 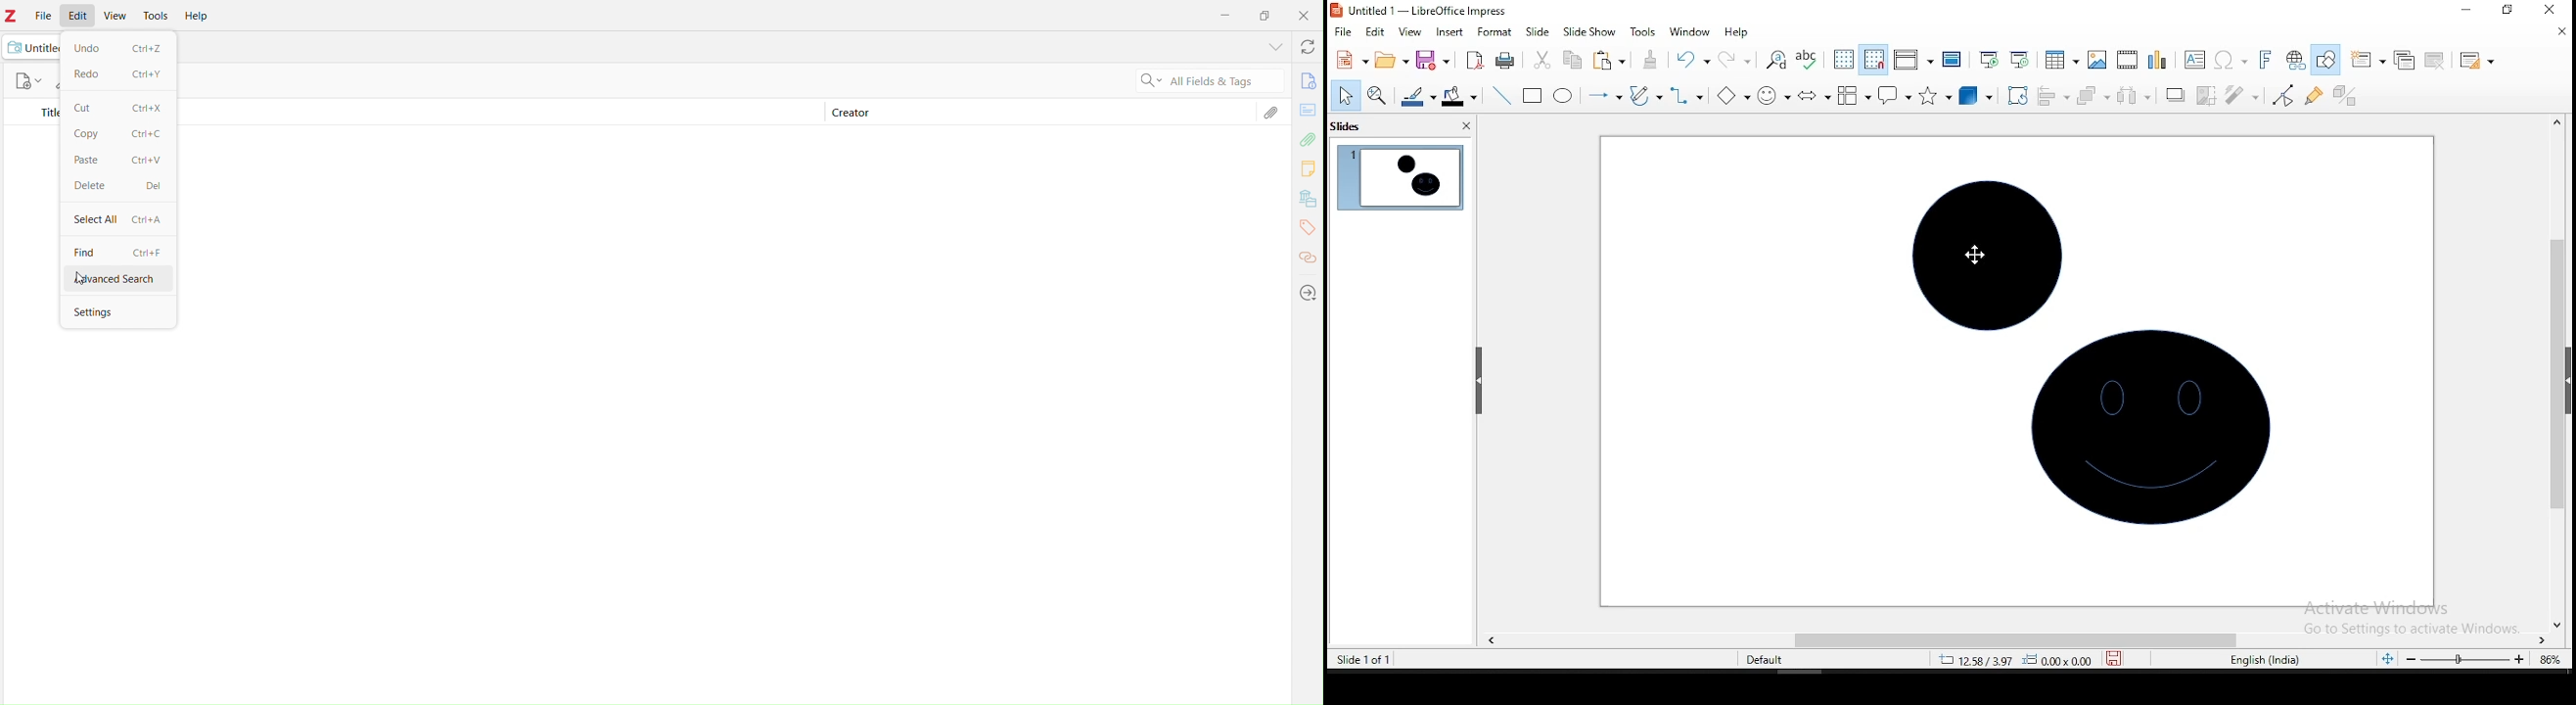 I want to click on stars and banners, so click(x=1935, y=95).